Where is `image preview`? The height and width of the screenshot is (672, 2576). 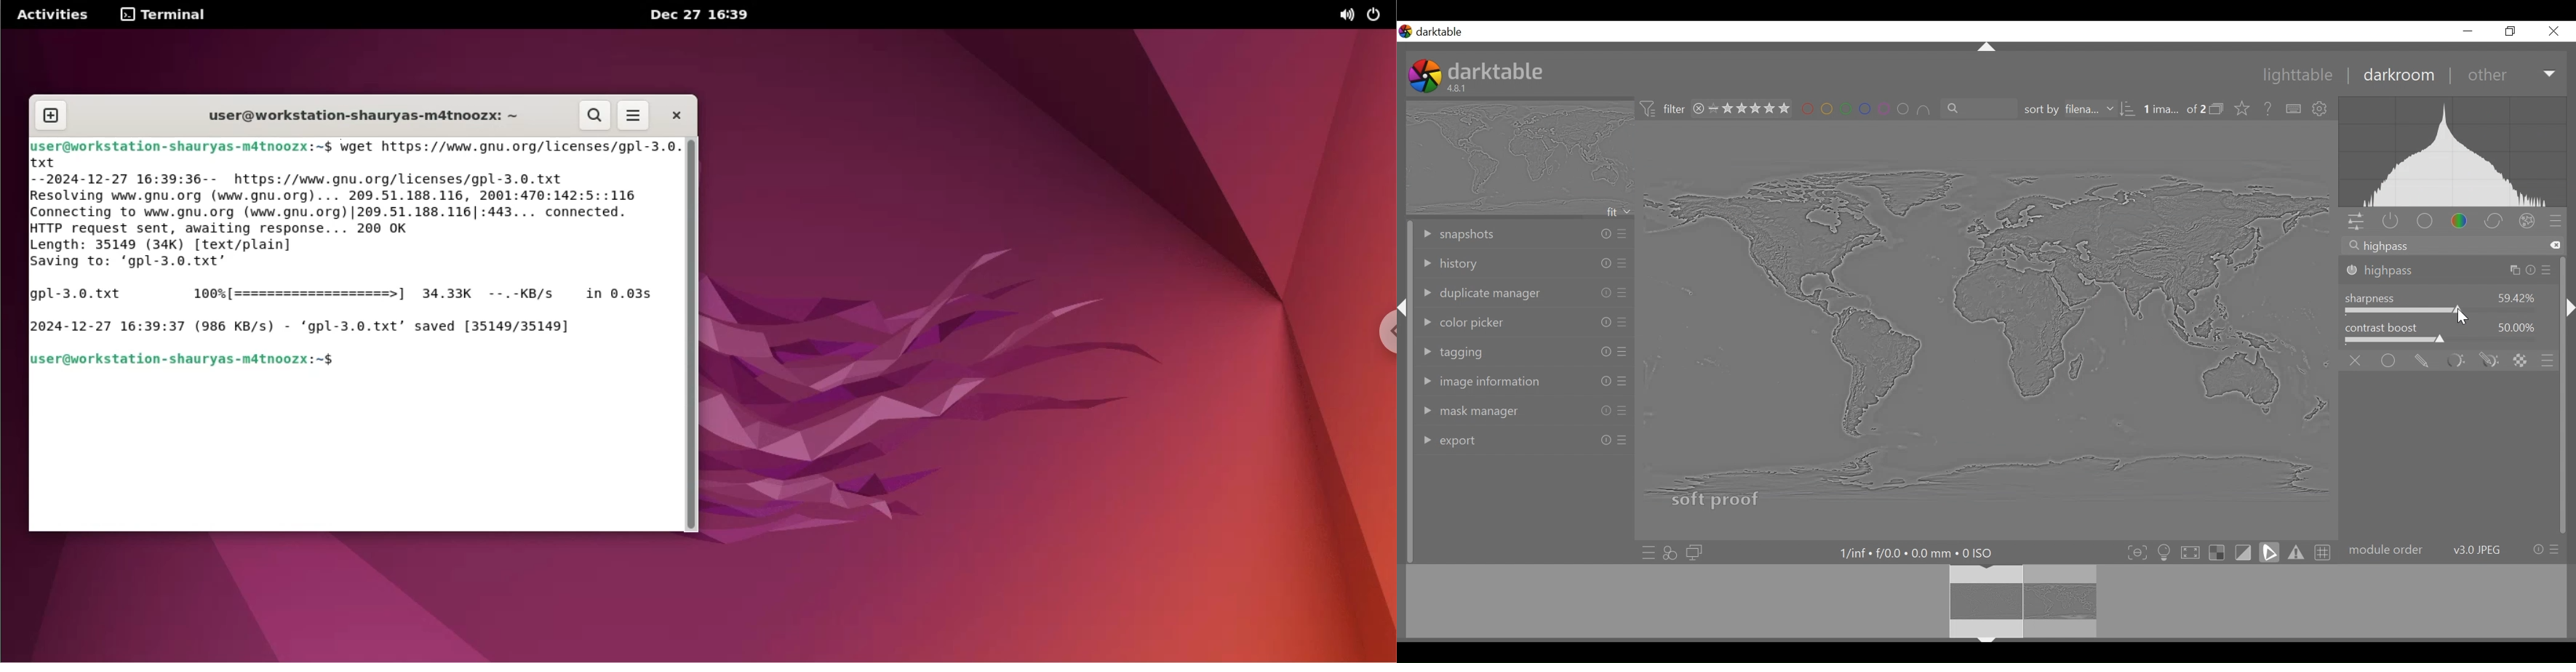
image preview is located at coordinates (1517, 158).